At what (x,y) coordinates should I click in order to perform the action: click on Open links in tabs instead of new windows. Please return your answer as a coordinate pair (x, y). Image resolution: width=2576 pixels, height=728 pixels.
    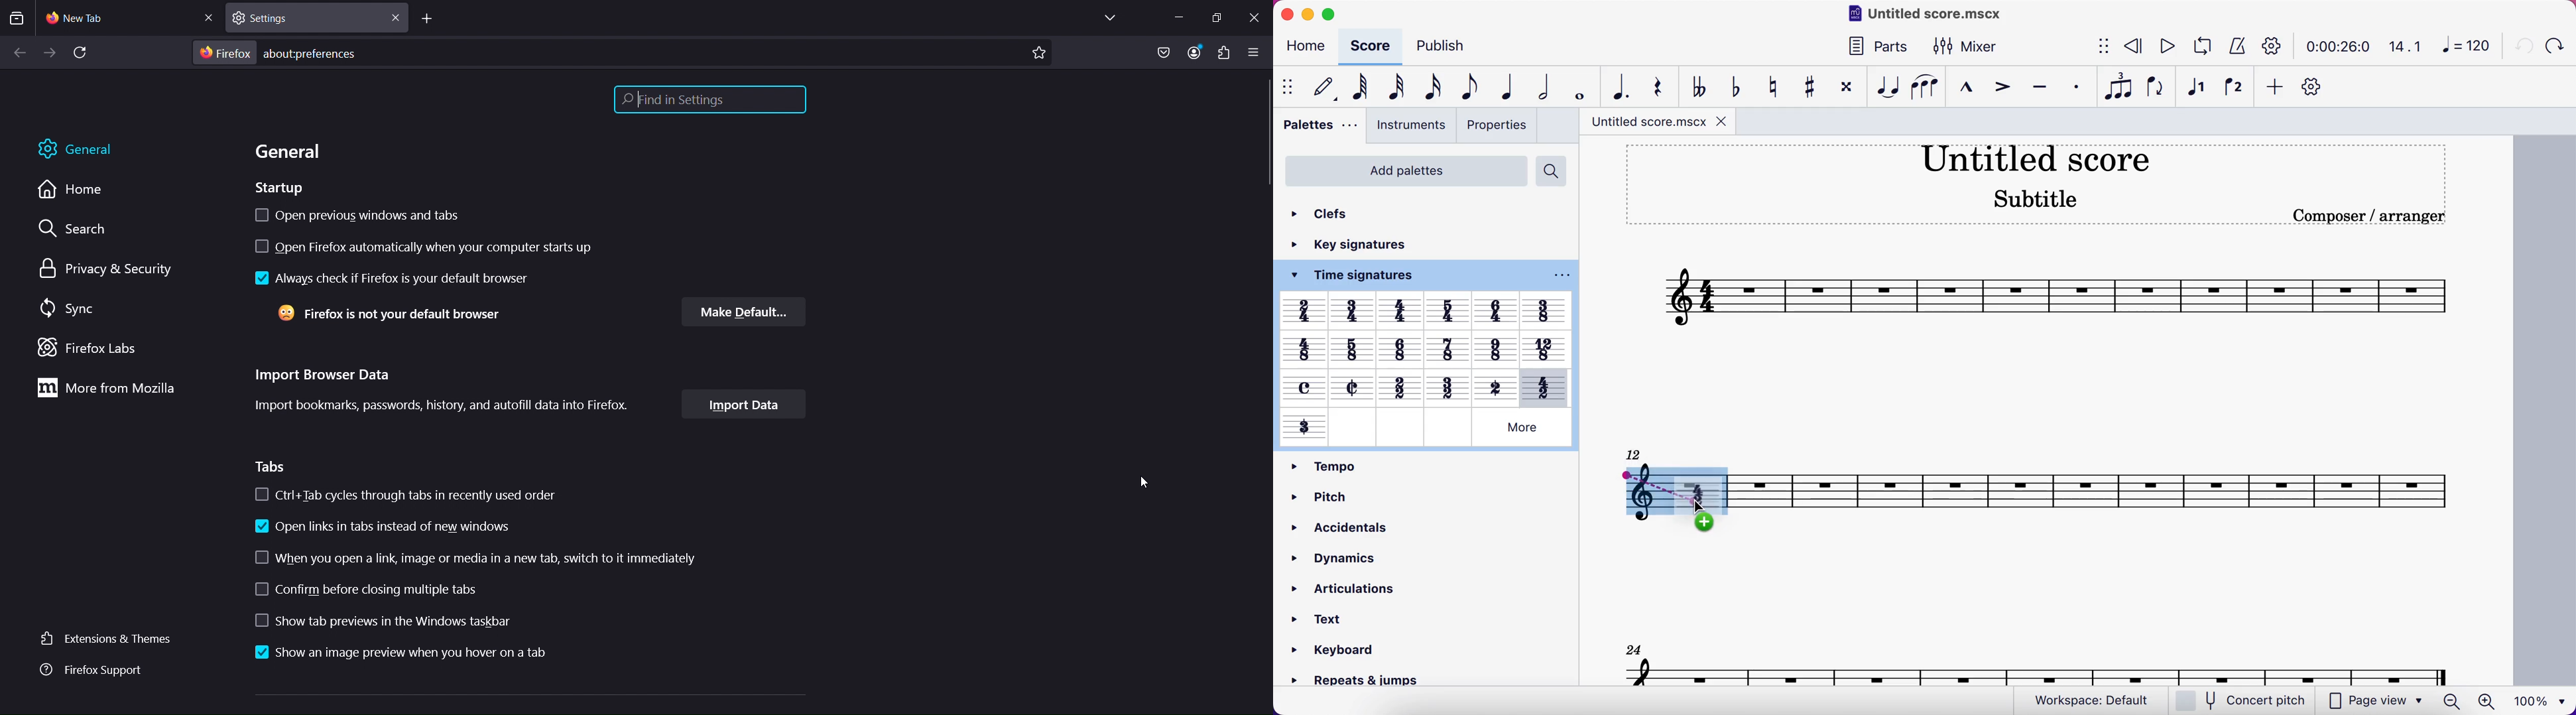
    Looking at the image, I should click on (381, 526).